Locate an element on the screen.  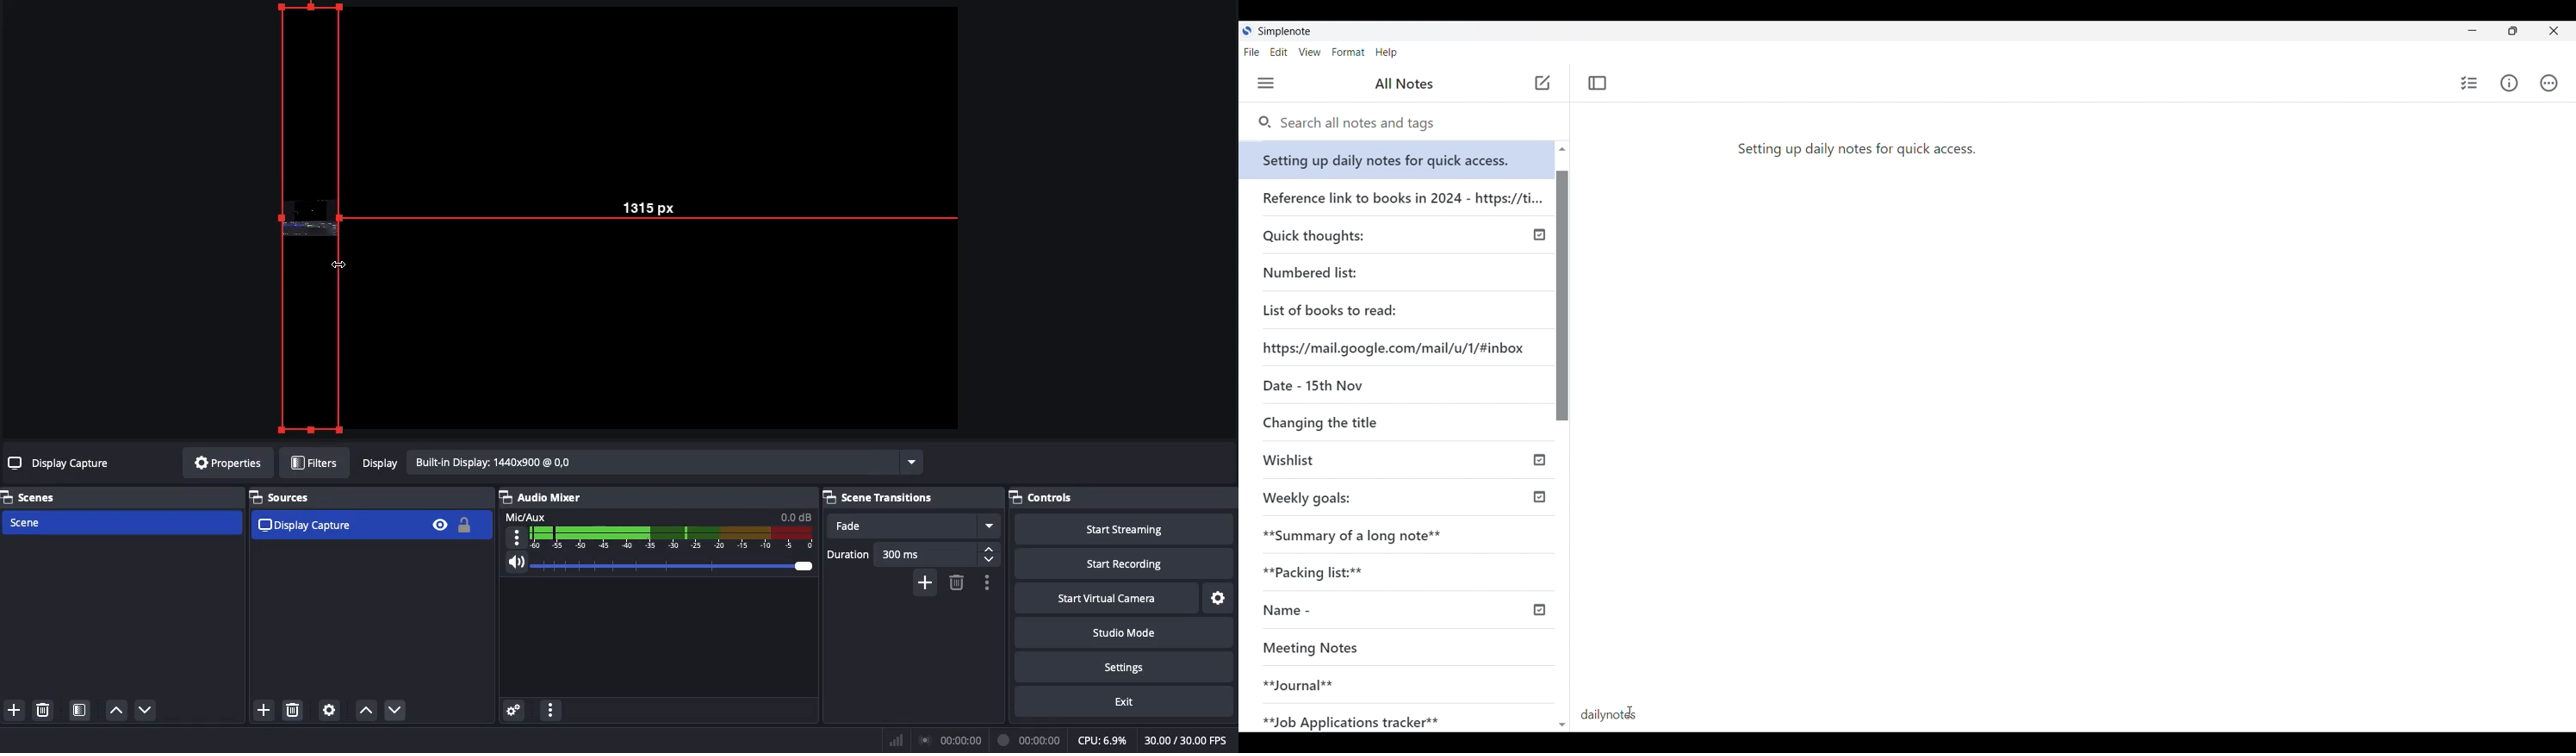
Filters is located at coordinates (315, 464).